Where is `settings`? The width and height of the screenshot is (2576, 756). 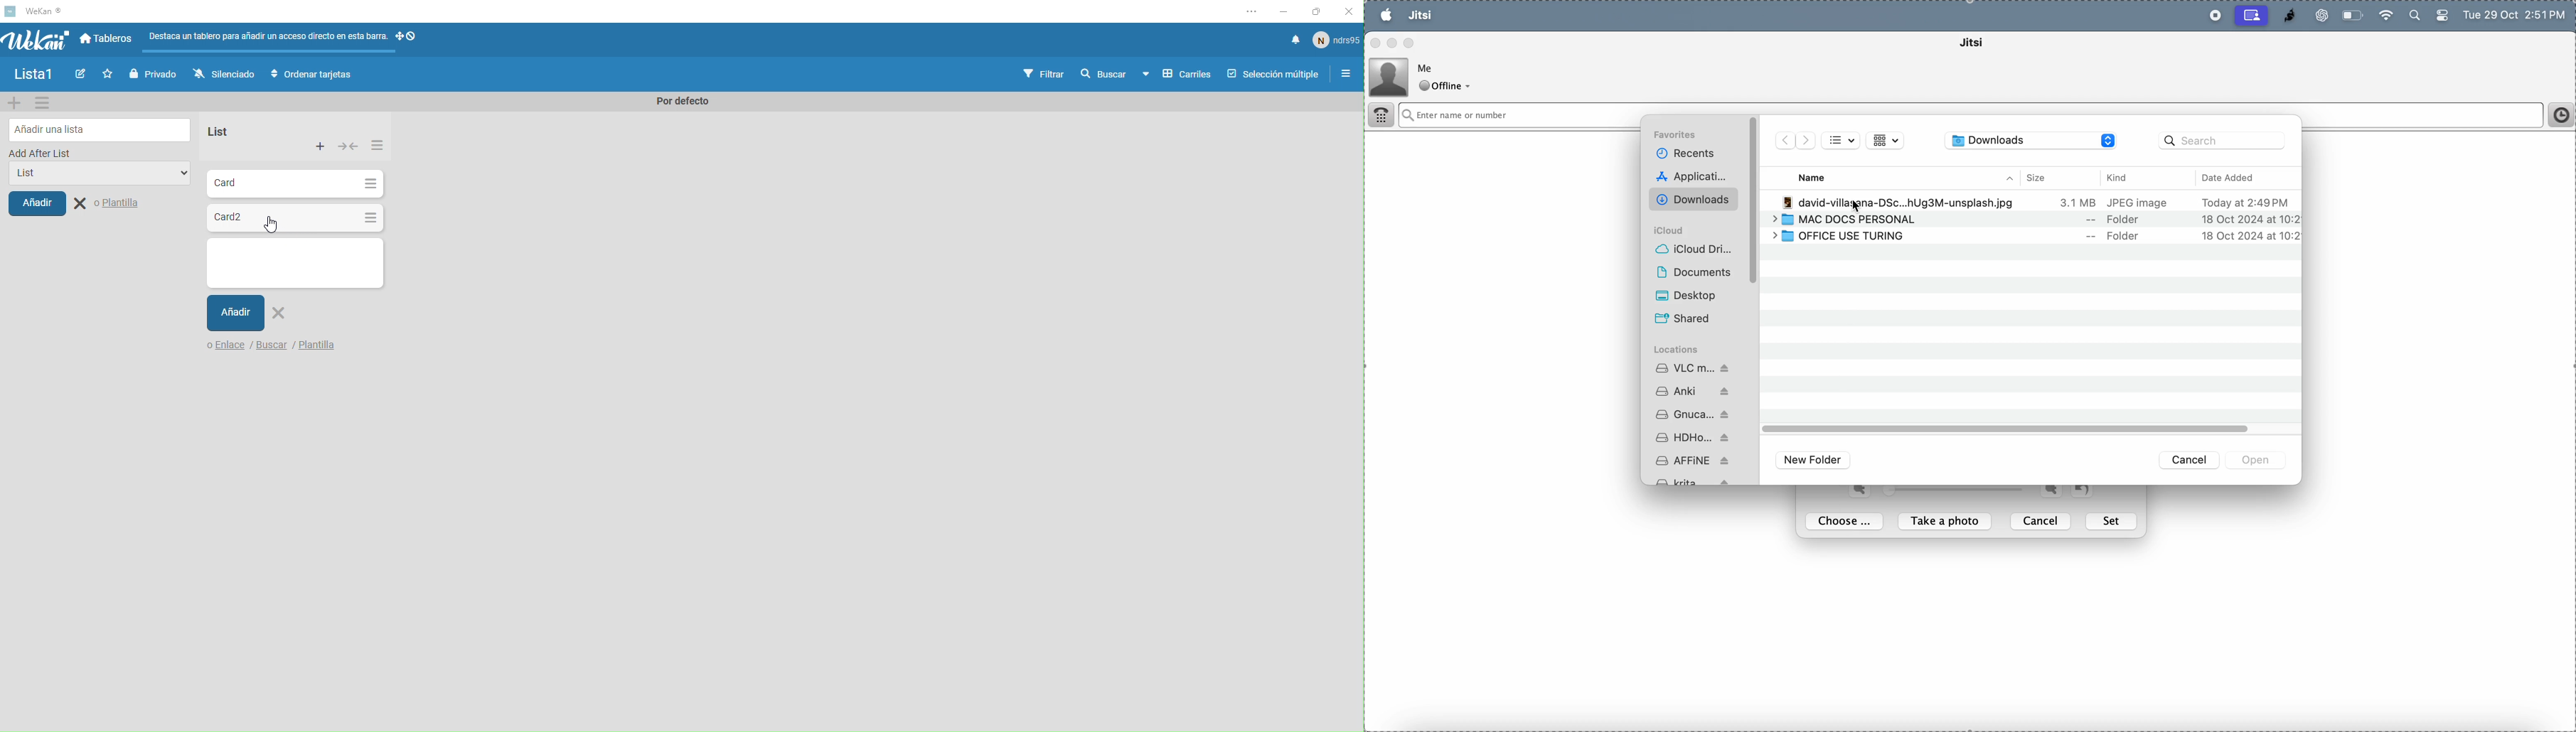 settings is located at coordinates (1244, 13).